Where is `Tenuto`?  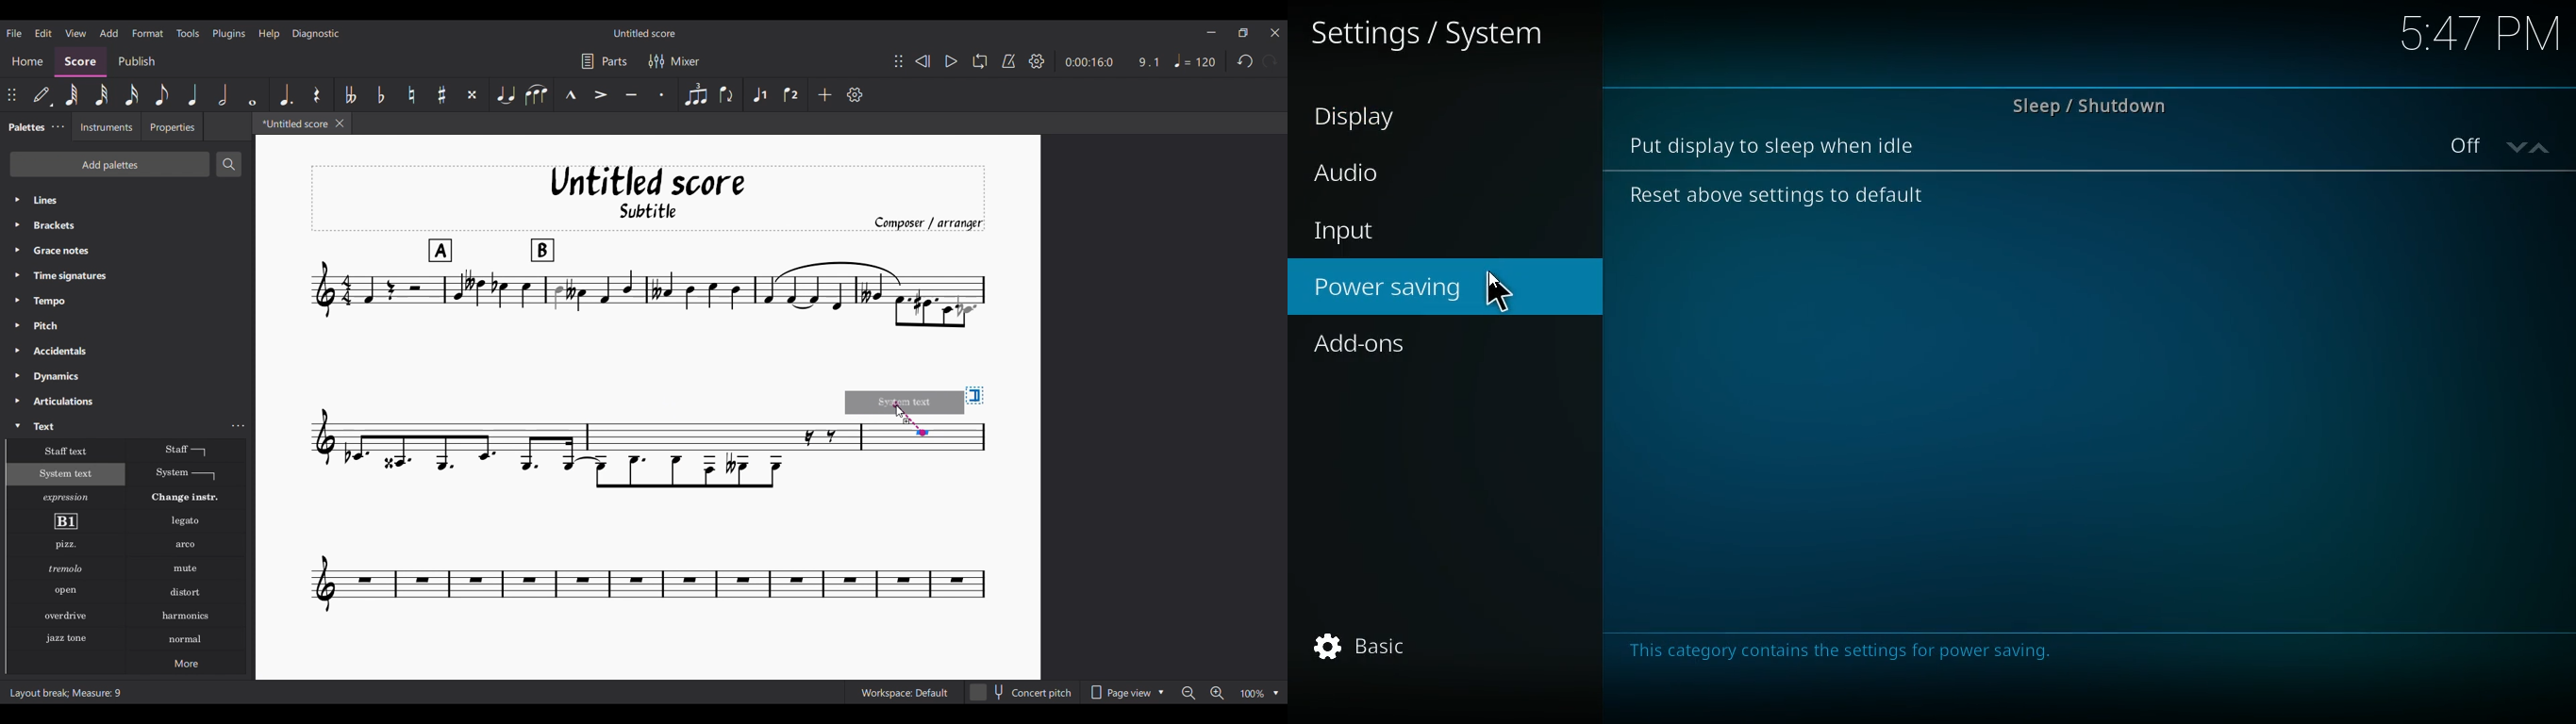
Tenuto is located at coordinates (632, 95).